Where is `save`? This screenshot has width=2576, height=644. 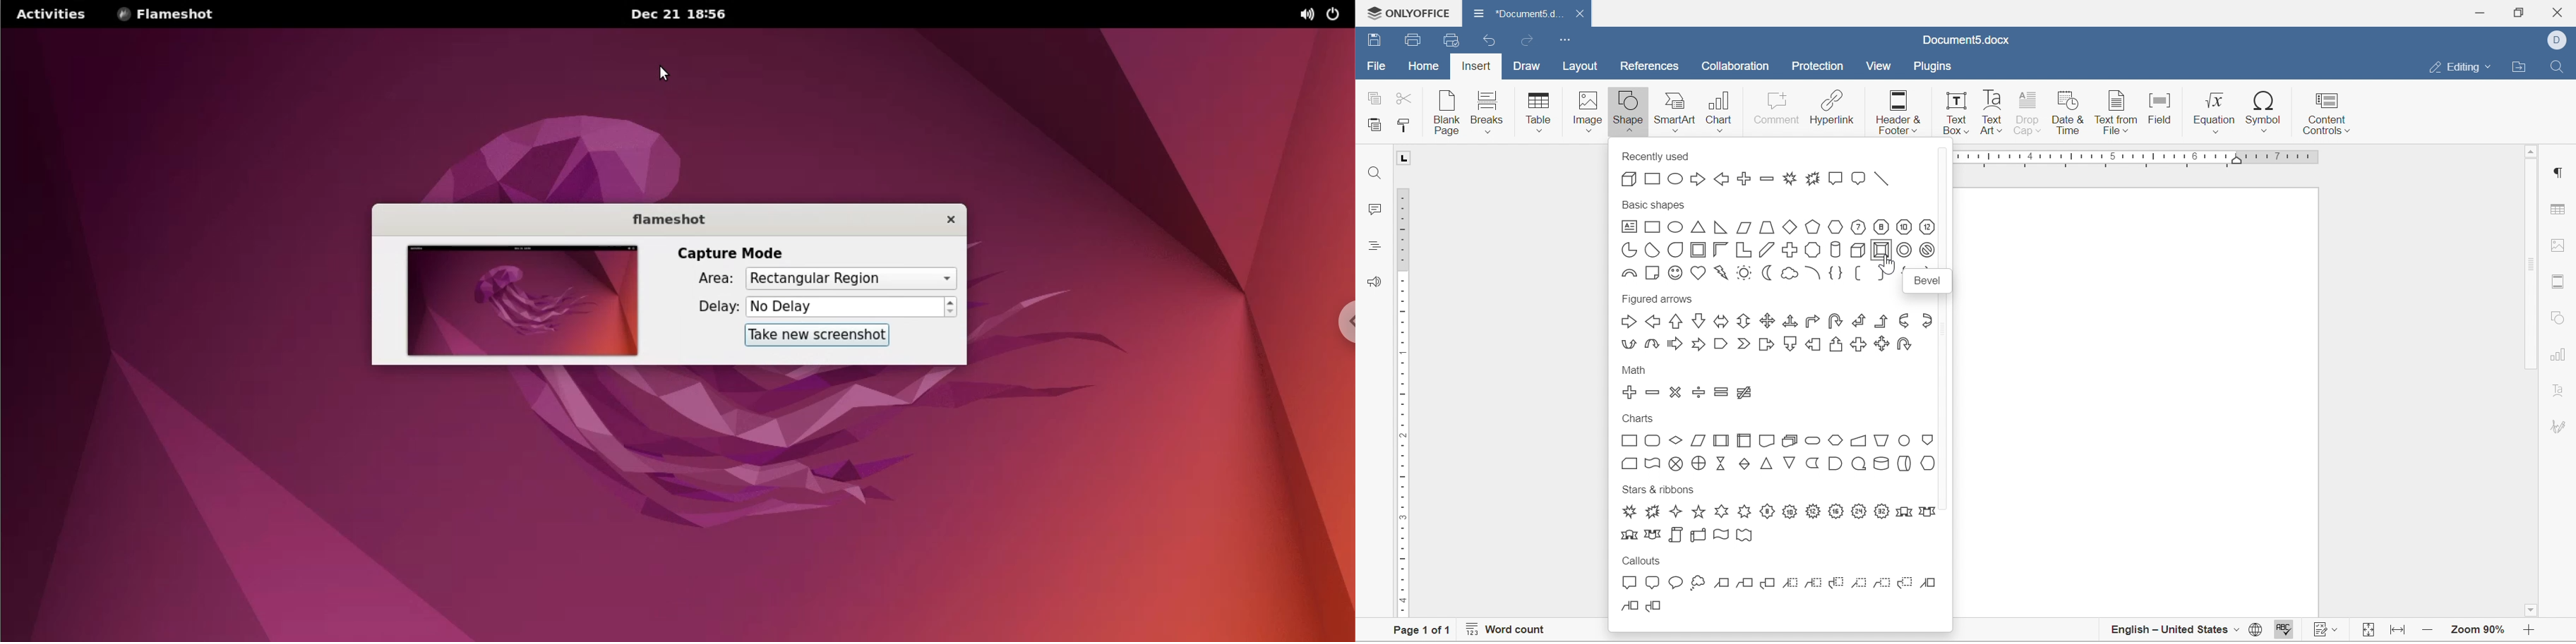 save is located at coordinates (1414, 39).